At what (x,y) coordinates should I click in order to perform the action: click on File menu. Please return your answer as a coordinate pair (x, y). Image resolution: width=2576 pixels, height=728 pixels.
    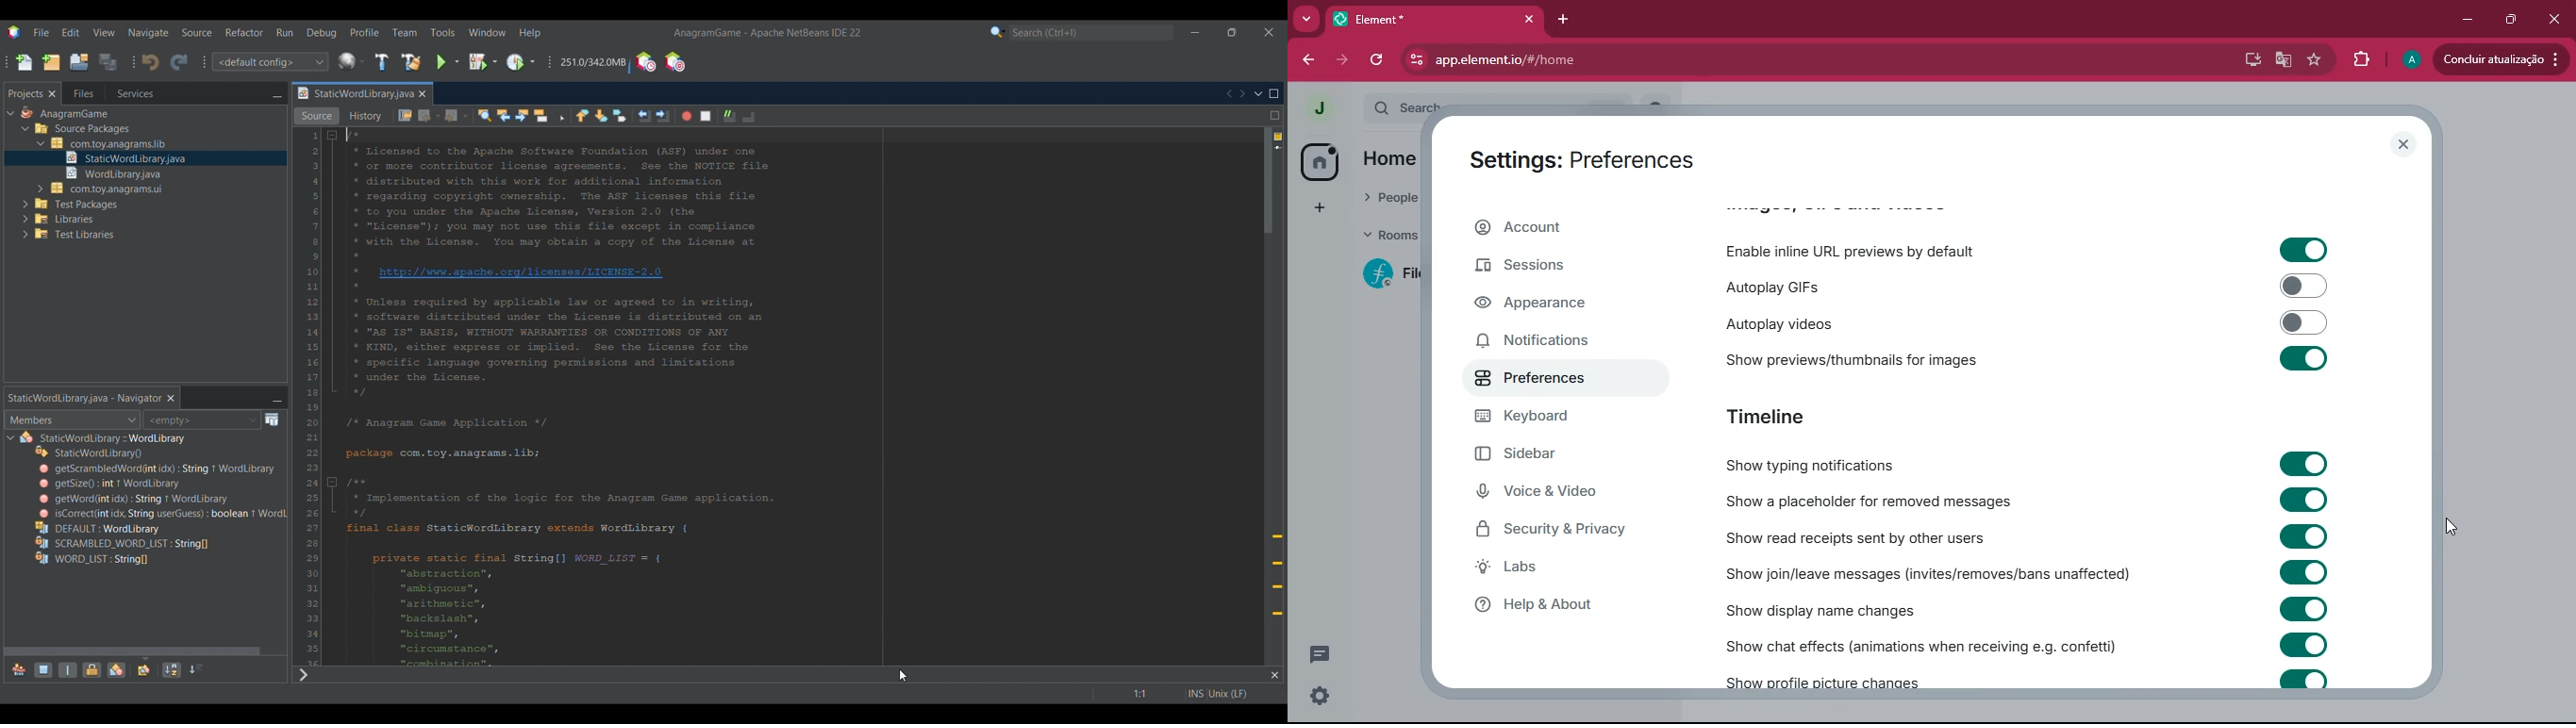
    Looking at the image, I should click on (42, 32).